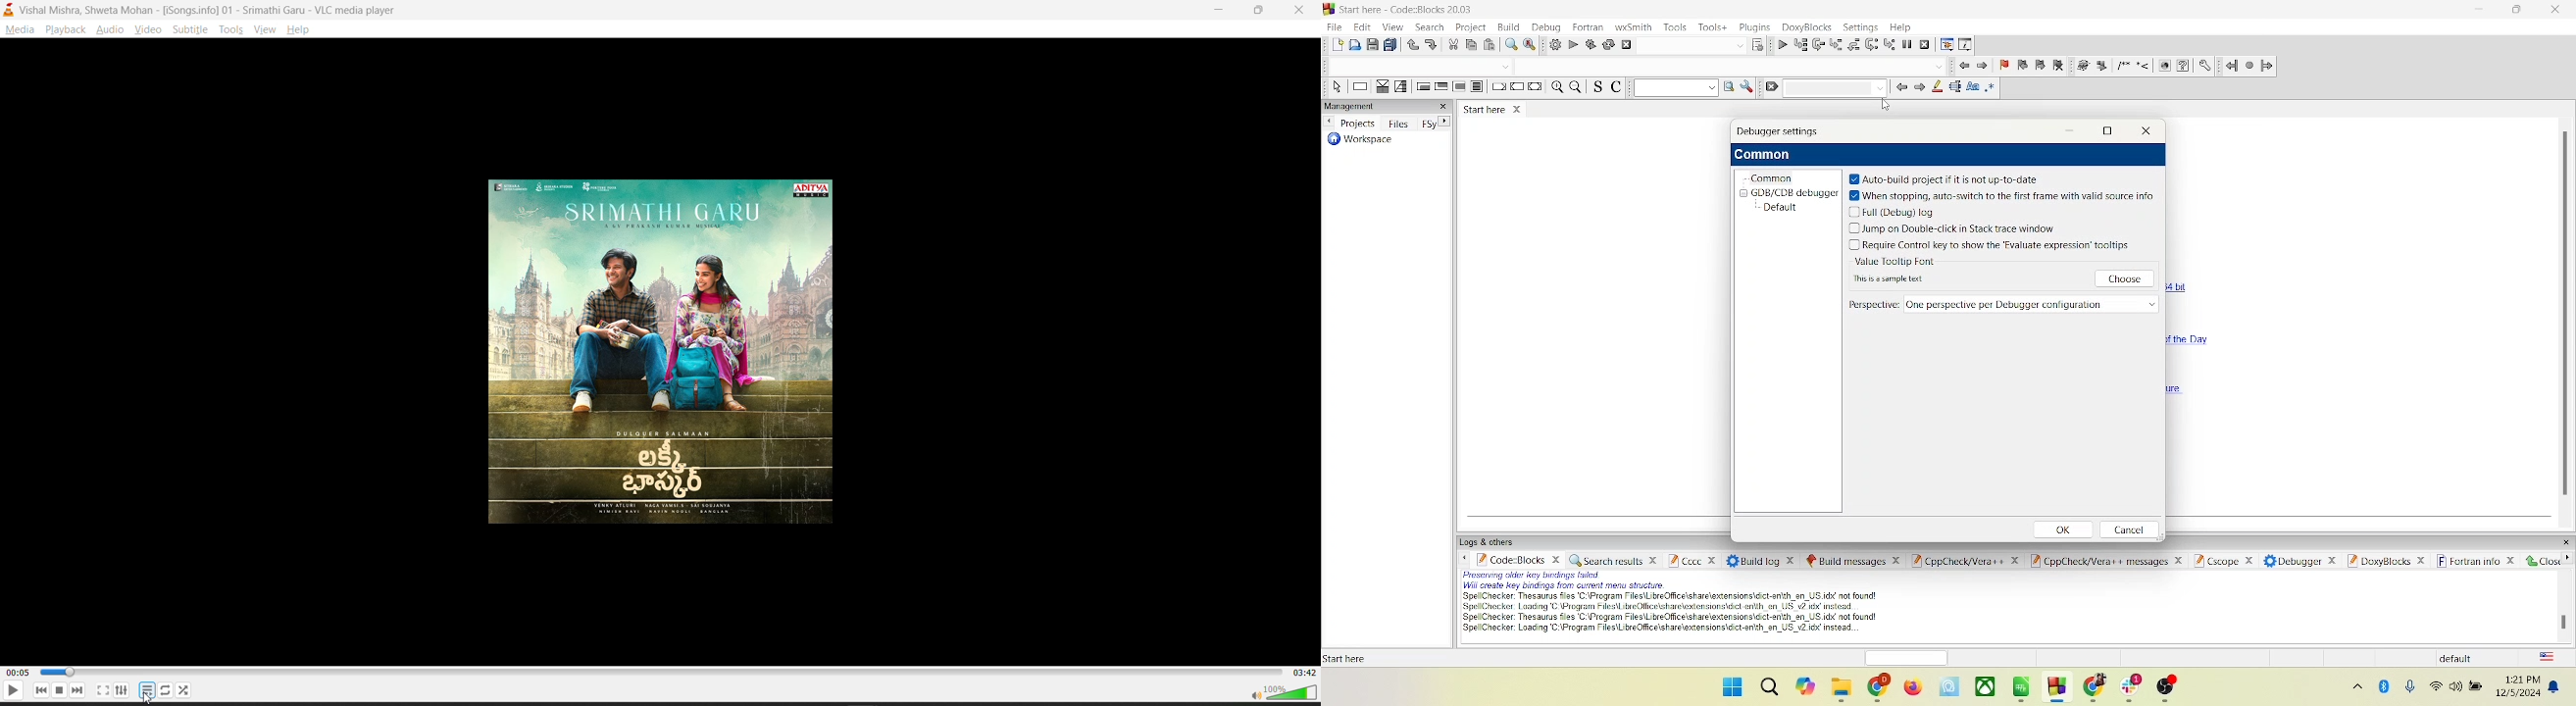 This screenshot has width=2576, height=728. What do you see at coordinates (1873, 44) in the screenshot?
I see `next instruction` at bounding box center [1873, 44].